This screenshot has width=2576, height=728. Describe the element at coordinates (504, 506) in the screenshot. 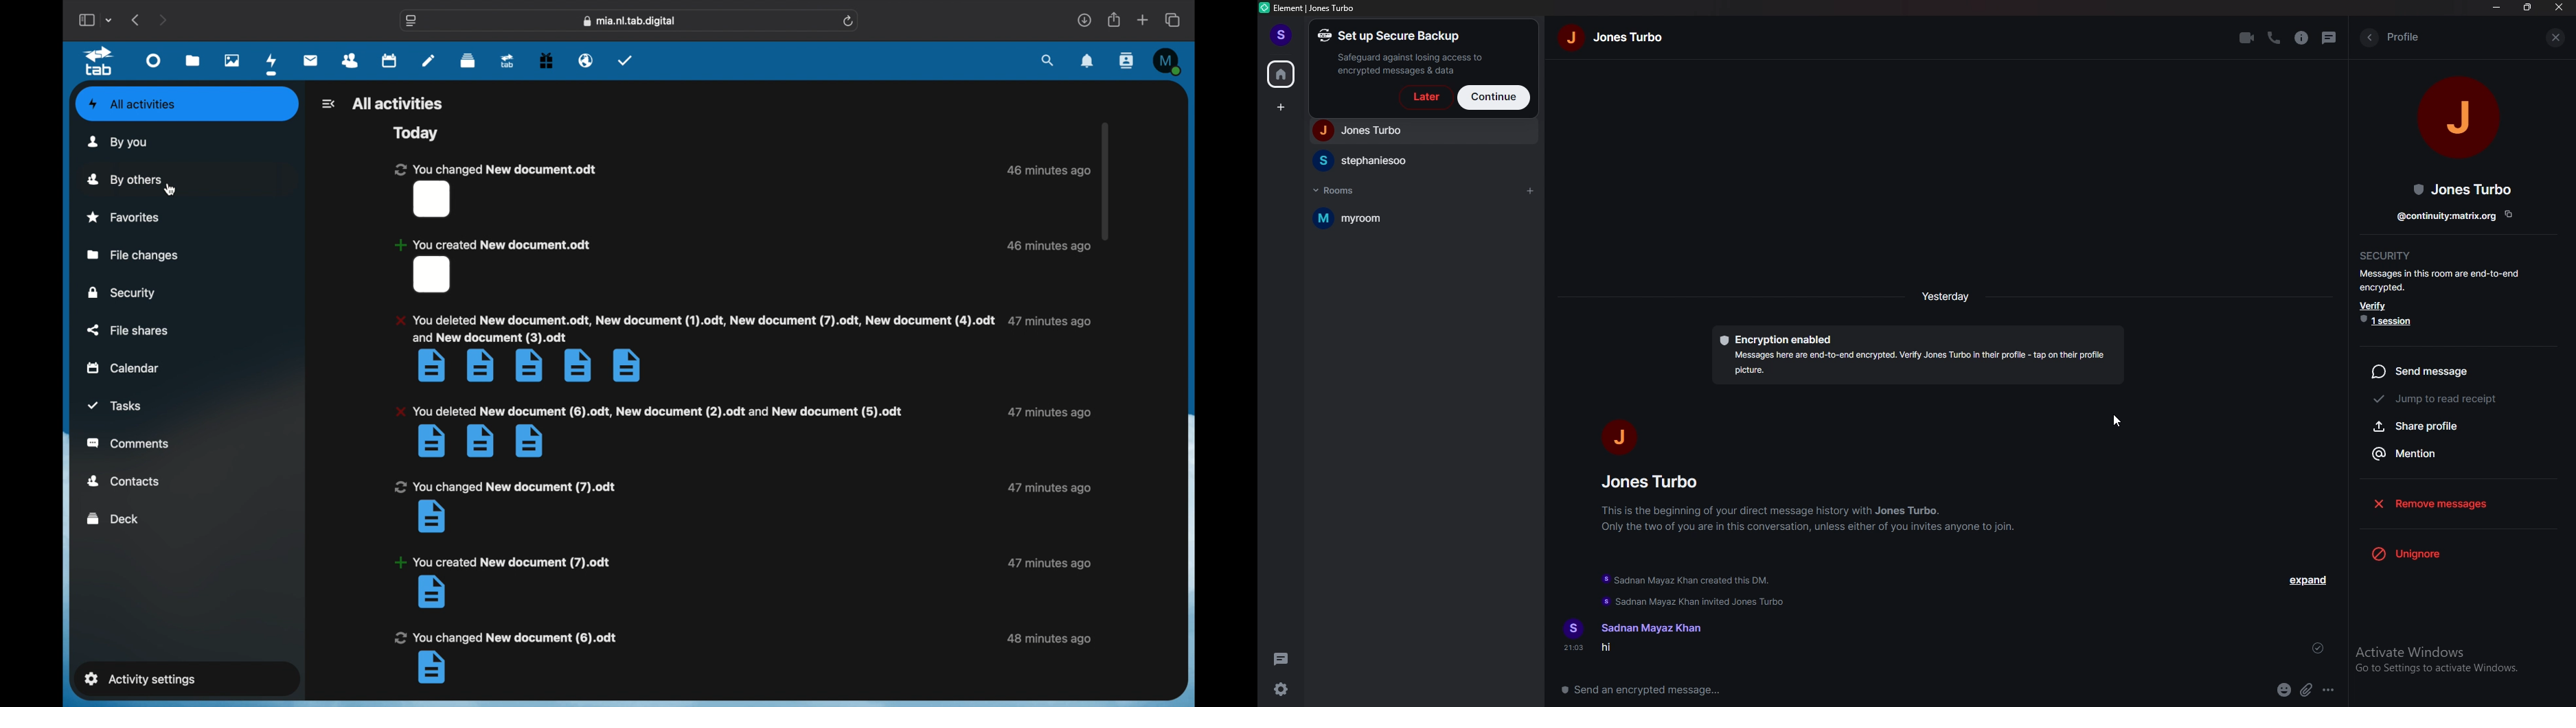

I see `notification` at that location.